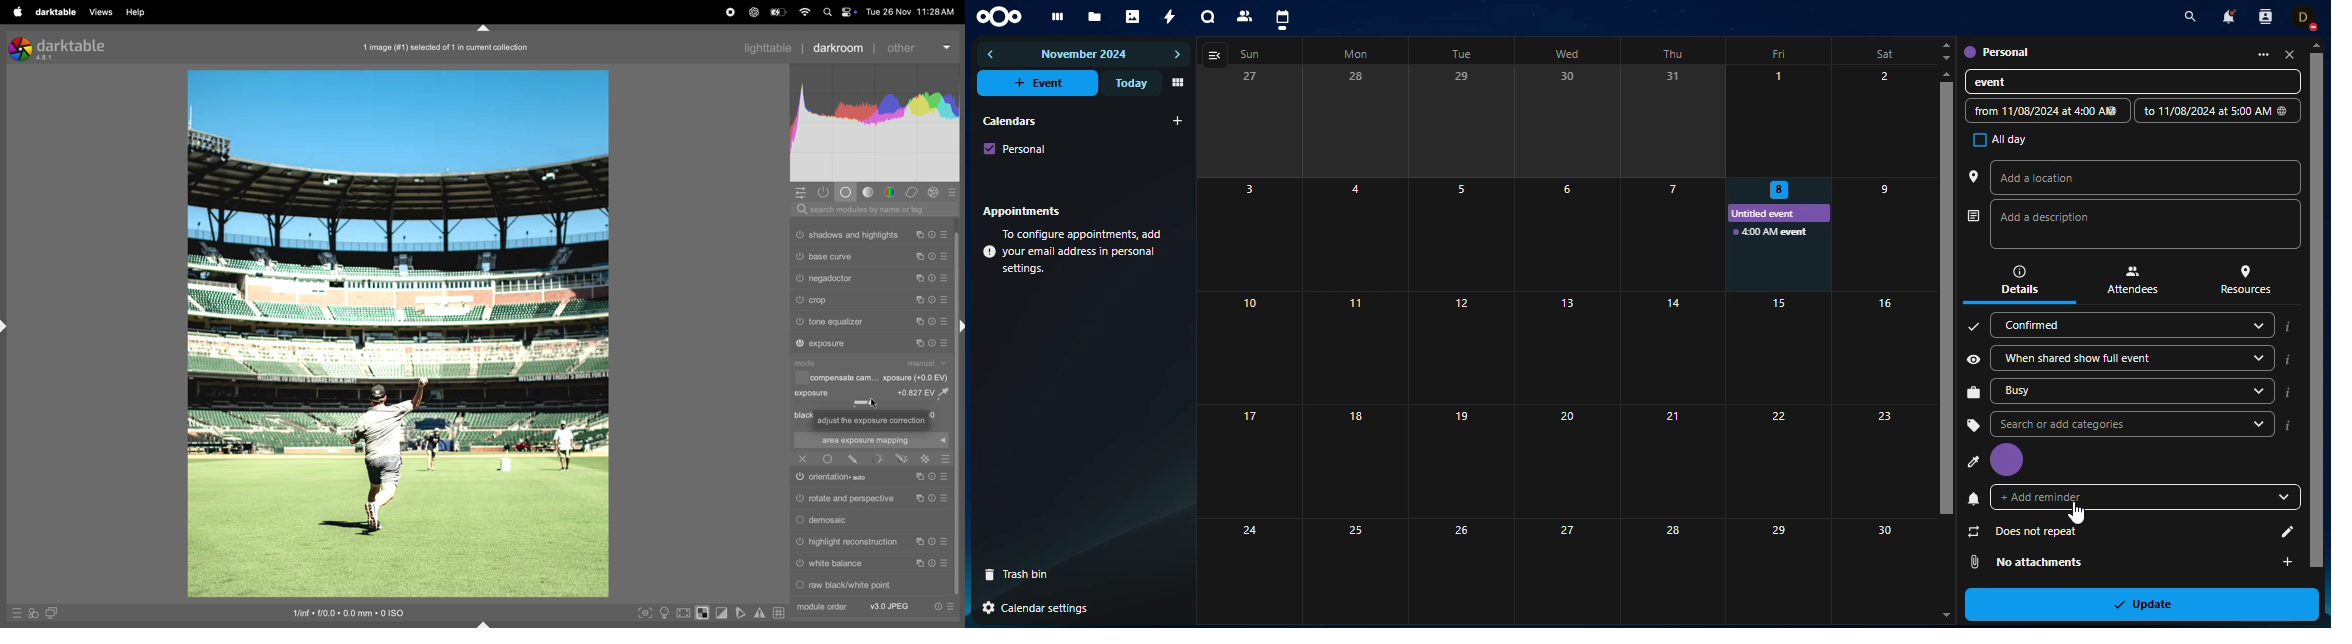  What do you see at coordinates (800, 344) in the screenshot?
I see `Switch on or off` at bounding box center [800, 344].